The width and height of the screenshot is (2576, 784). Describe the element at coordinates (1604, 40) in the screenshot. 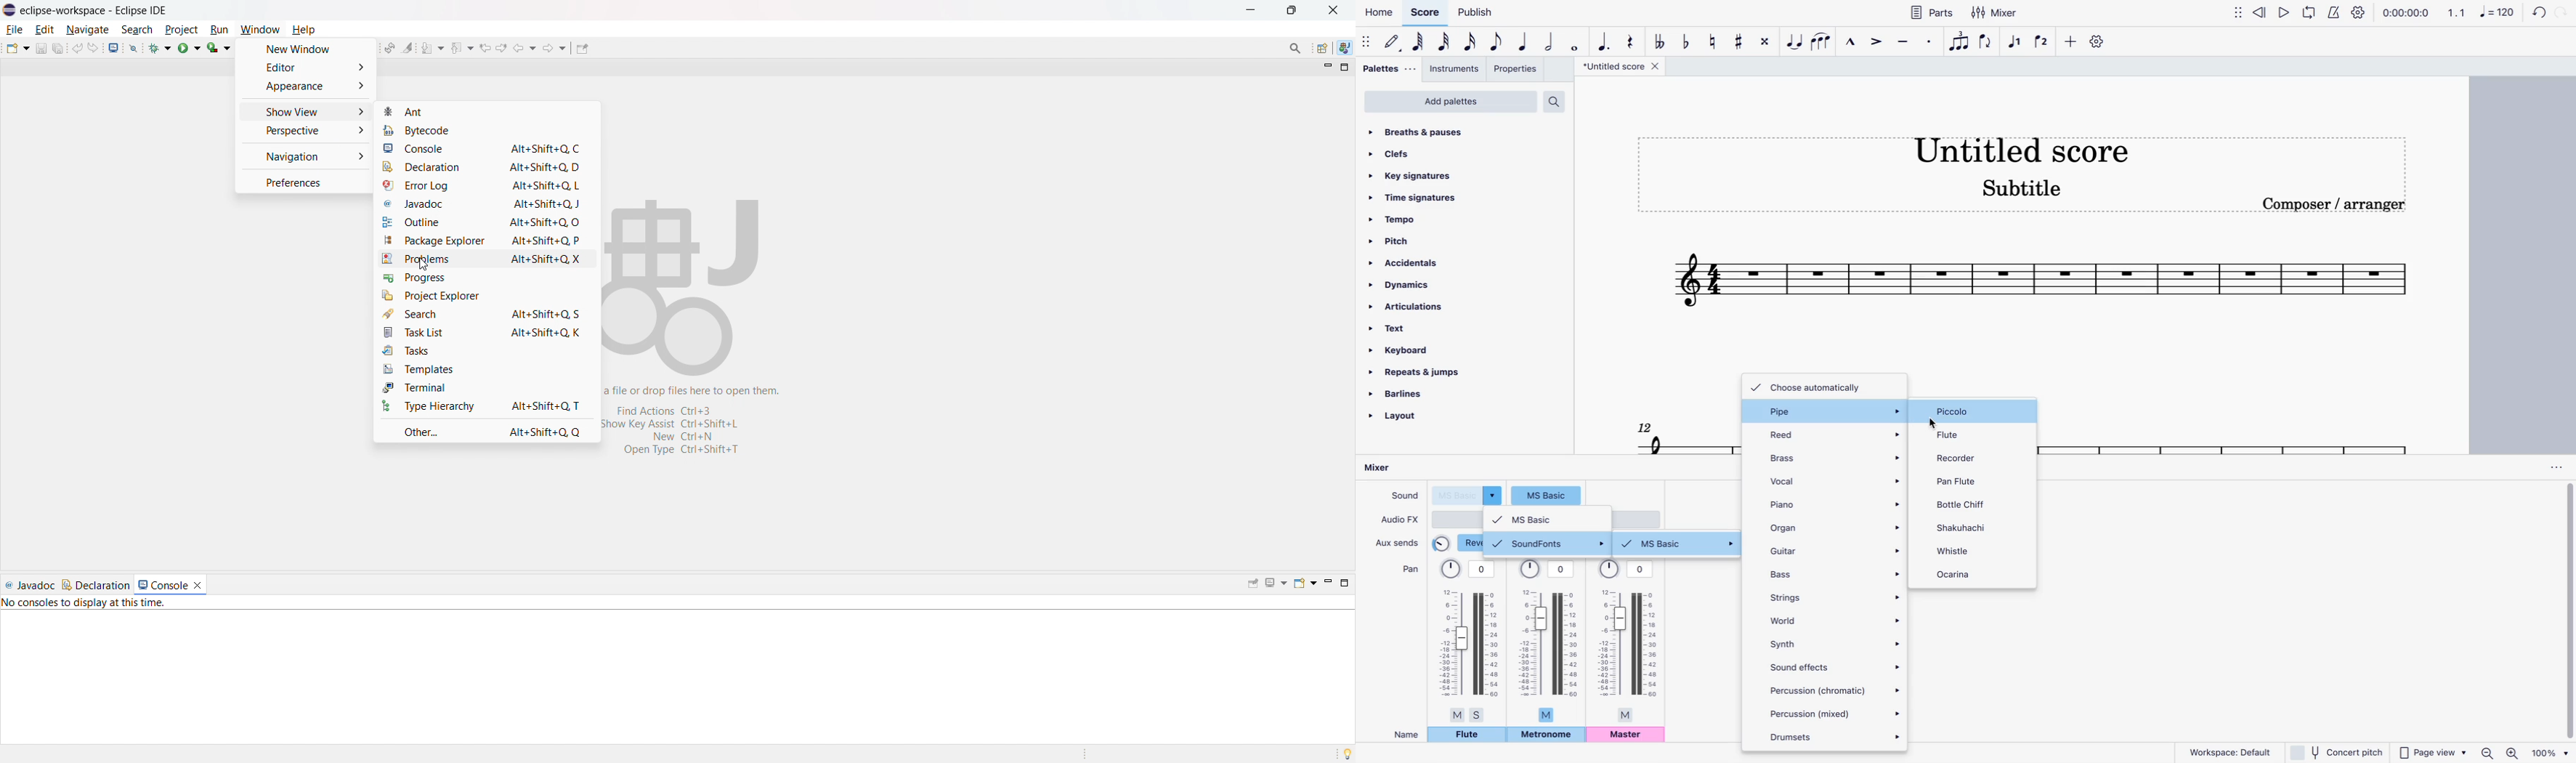

I see `augmentation dot` at that location.